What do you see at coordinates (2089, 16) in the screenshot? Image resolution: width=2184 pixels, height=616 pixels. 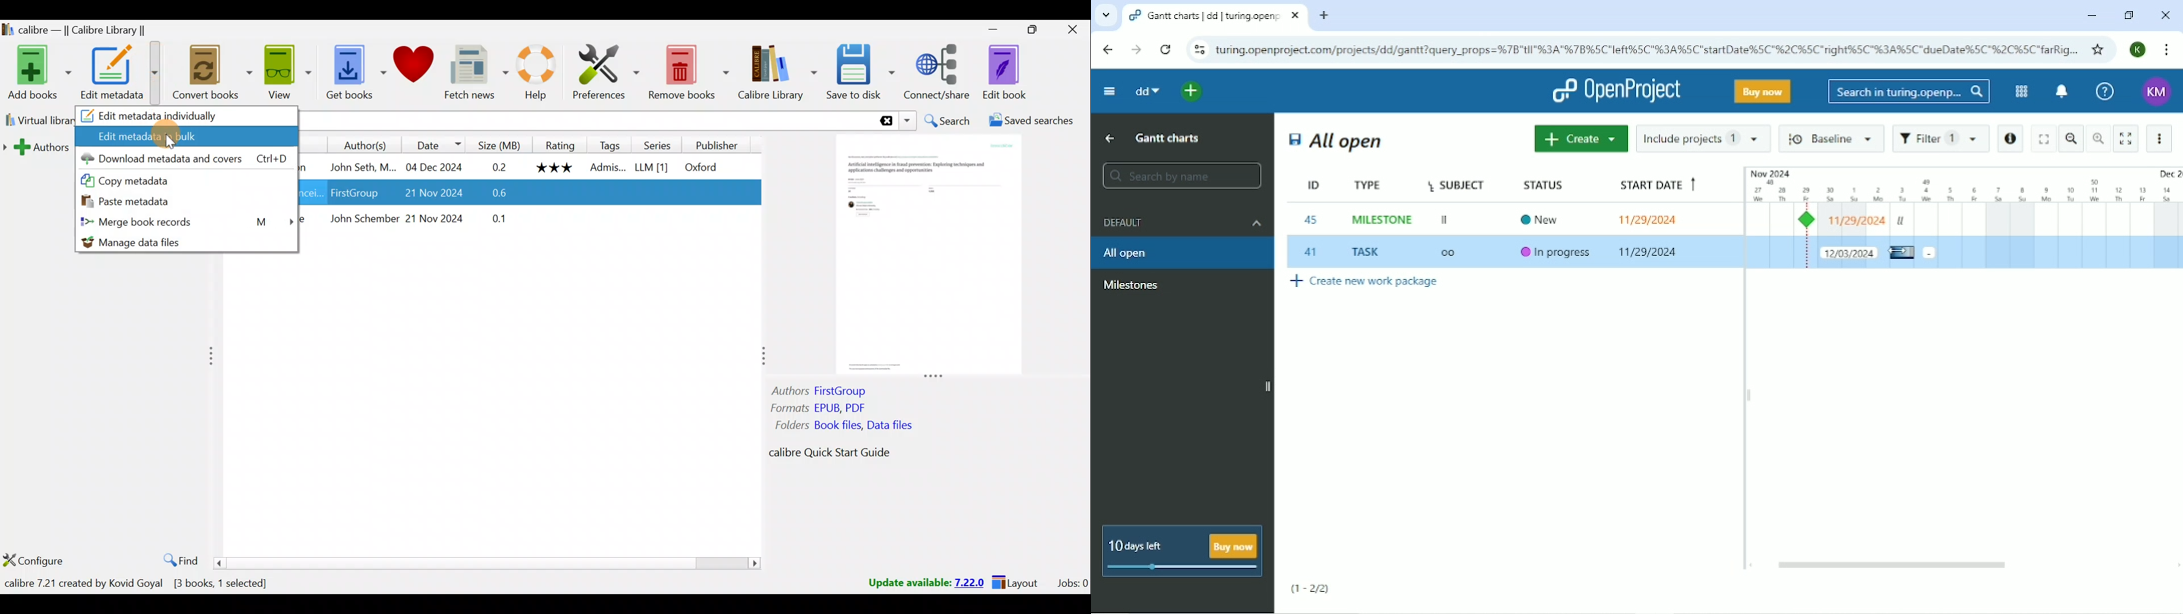 I see `Minimize` at bounding box center [2089, 16].